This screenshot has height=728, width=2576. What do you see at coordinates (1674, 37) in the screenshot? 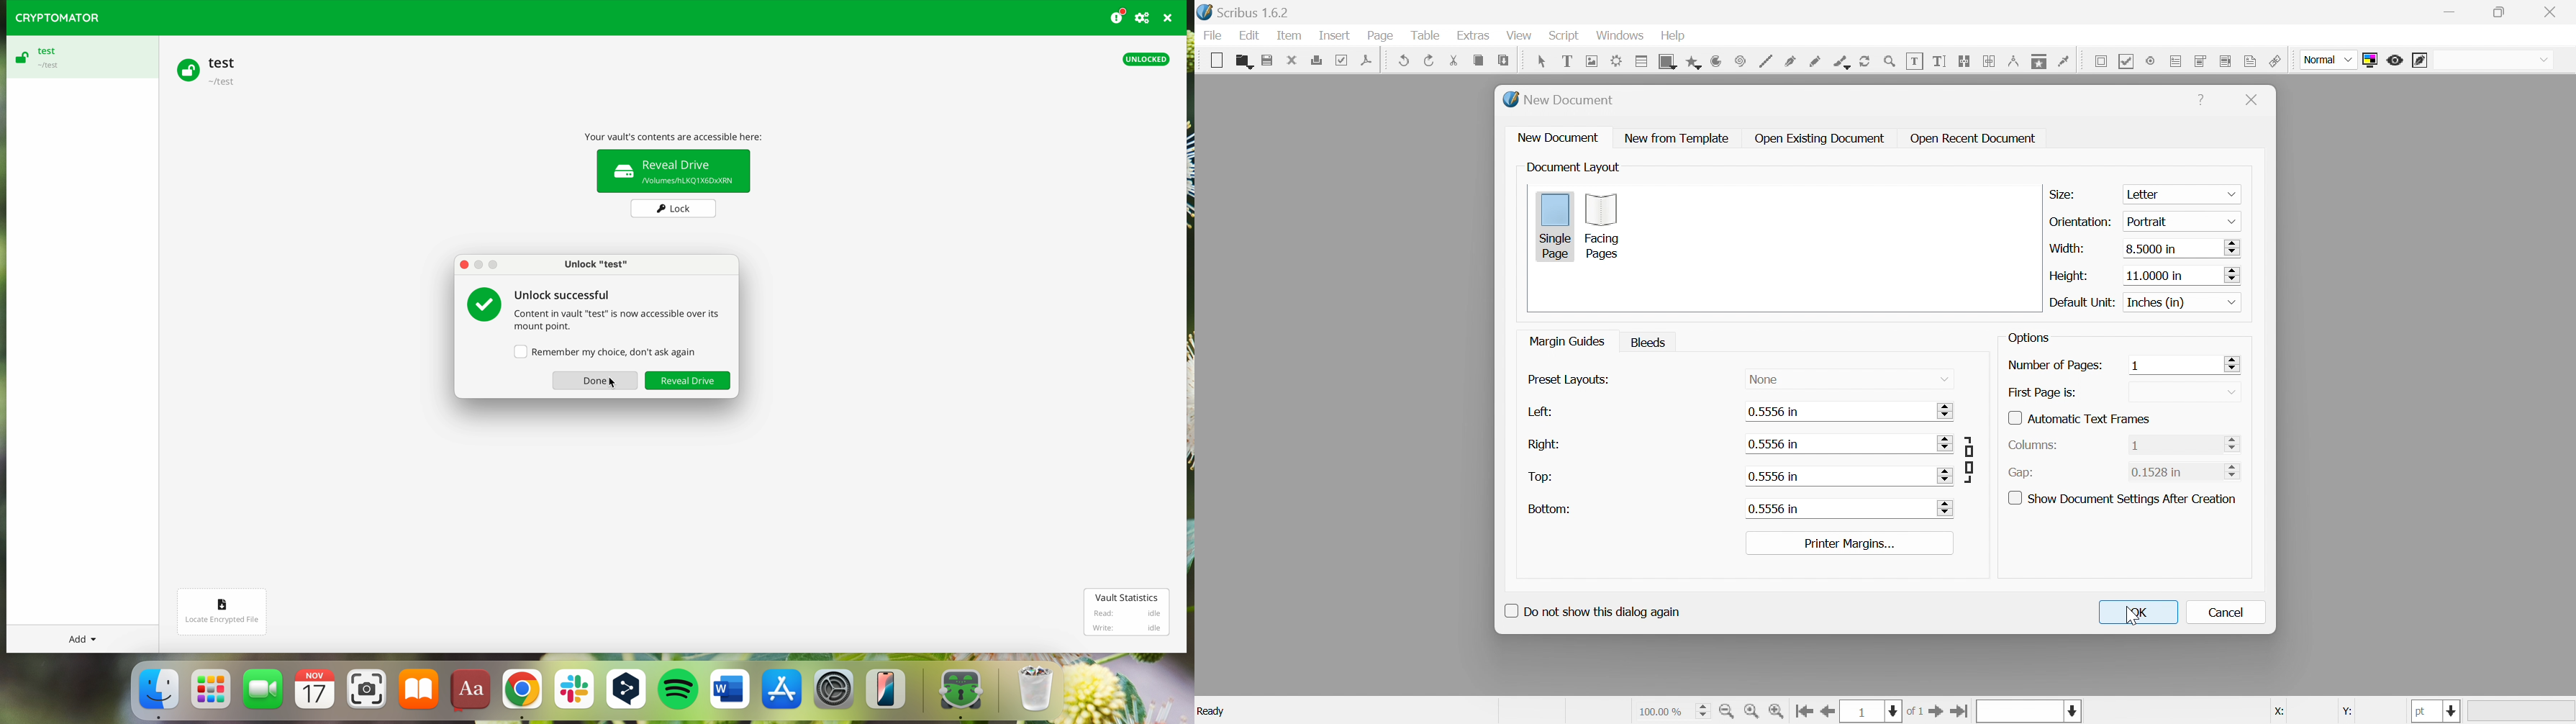
I see `help` at bounding box center [1674, 37].